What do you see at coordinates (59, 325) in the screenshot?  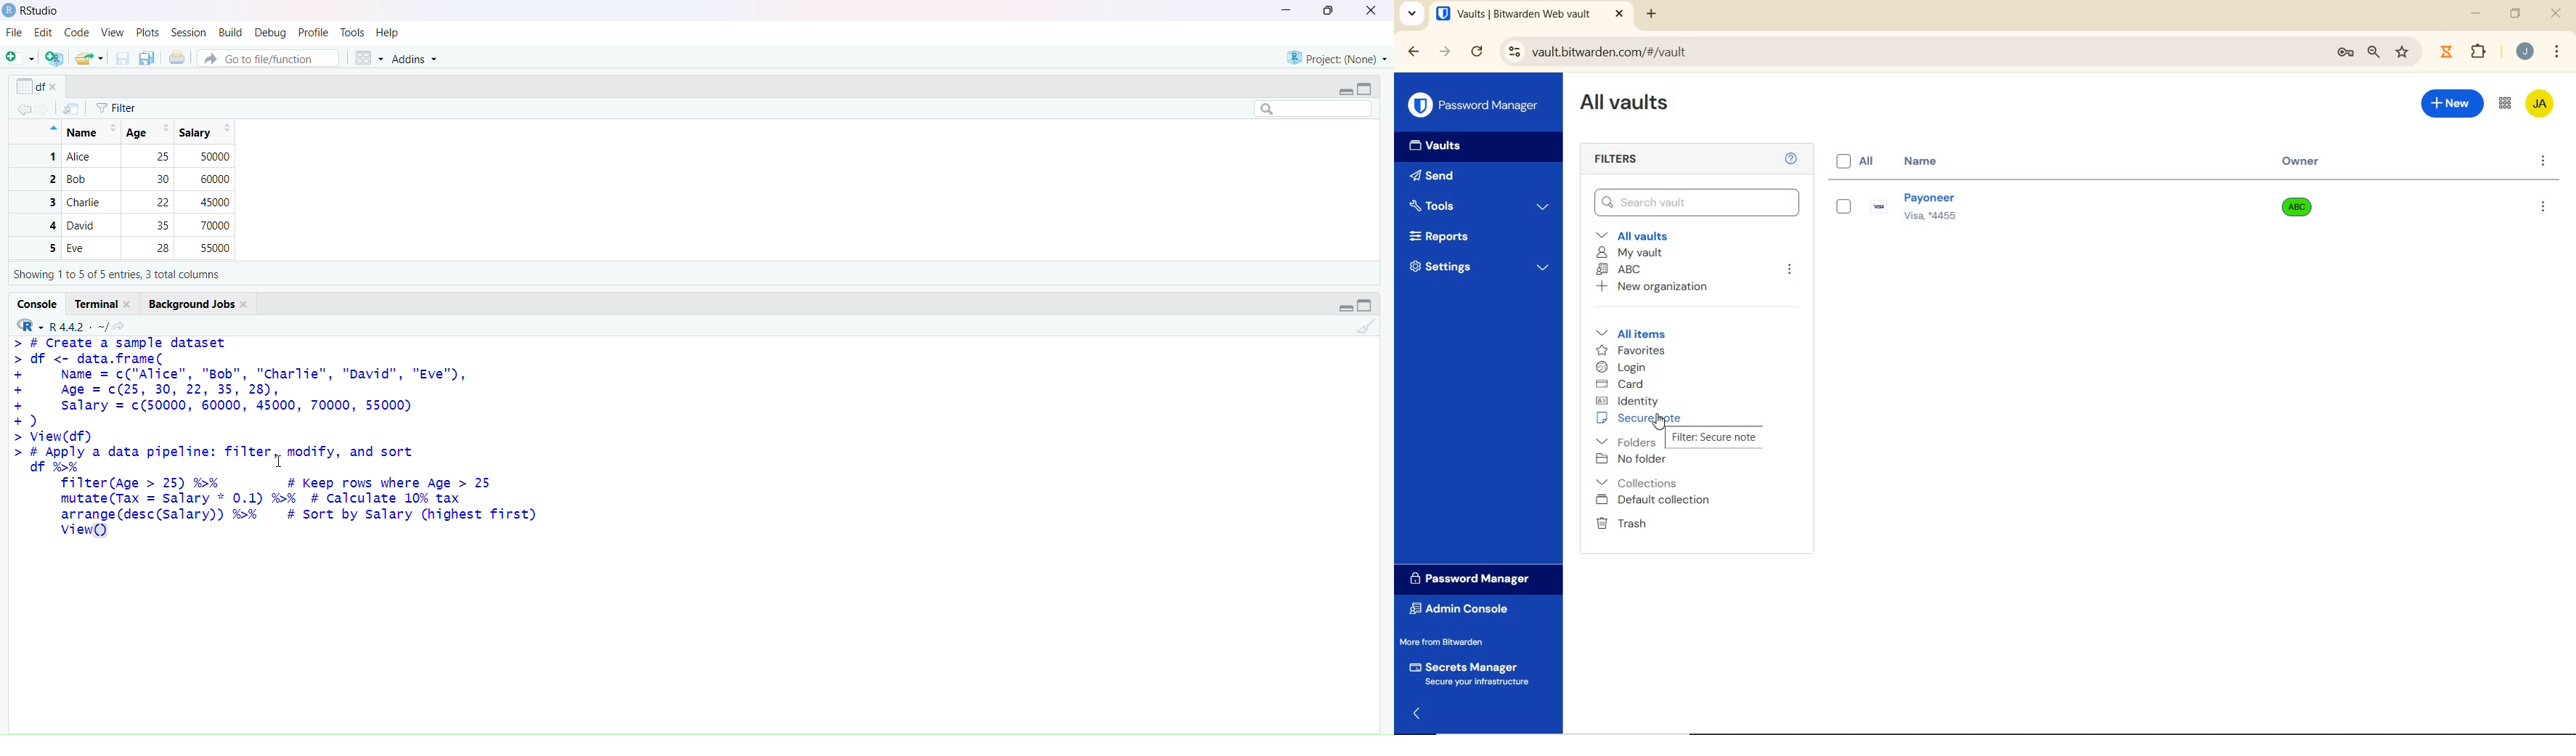 I see `R 4.4.2` at bounding box center [59, 325].